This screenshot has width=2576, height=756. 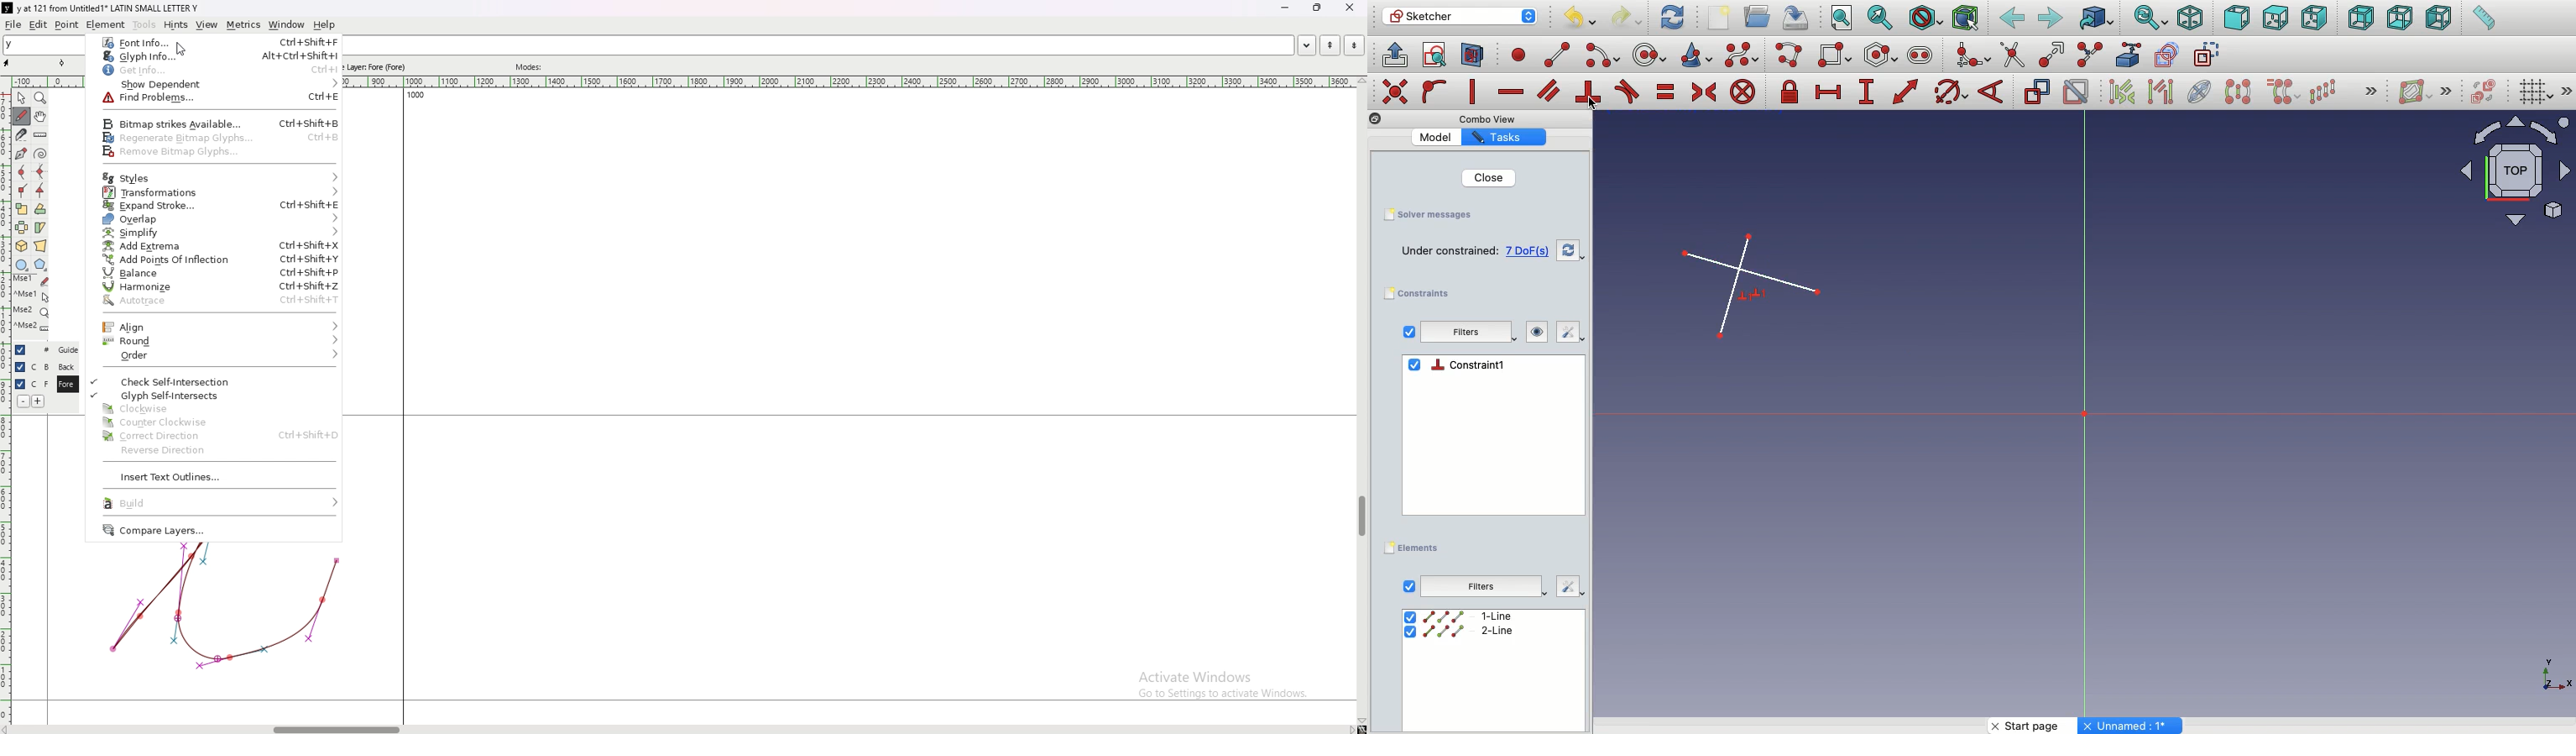 I want to click on Fit selection, so click(x=1882, y=17).